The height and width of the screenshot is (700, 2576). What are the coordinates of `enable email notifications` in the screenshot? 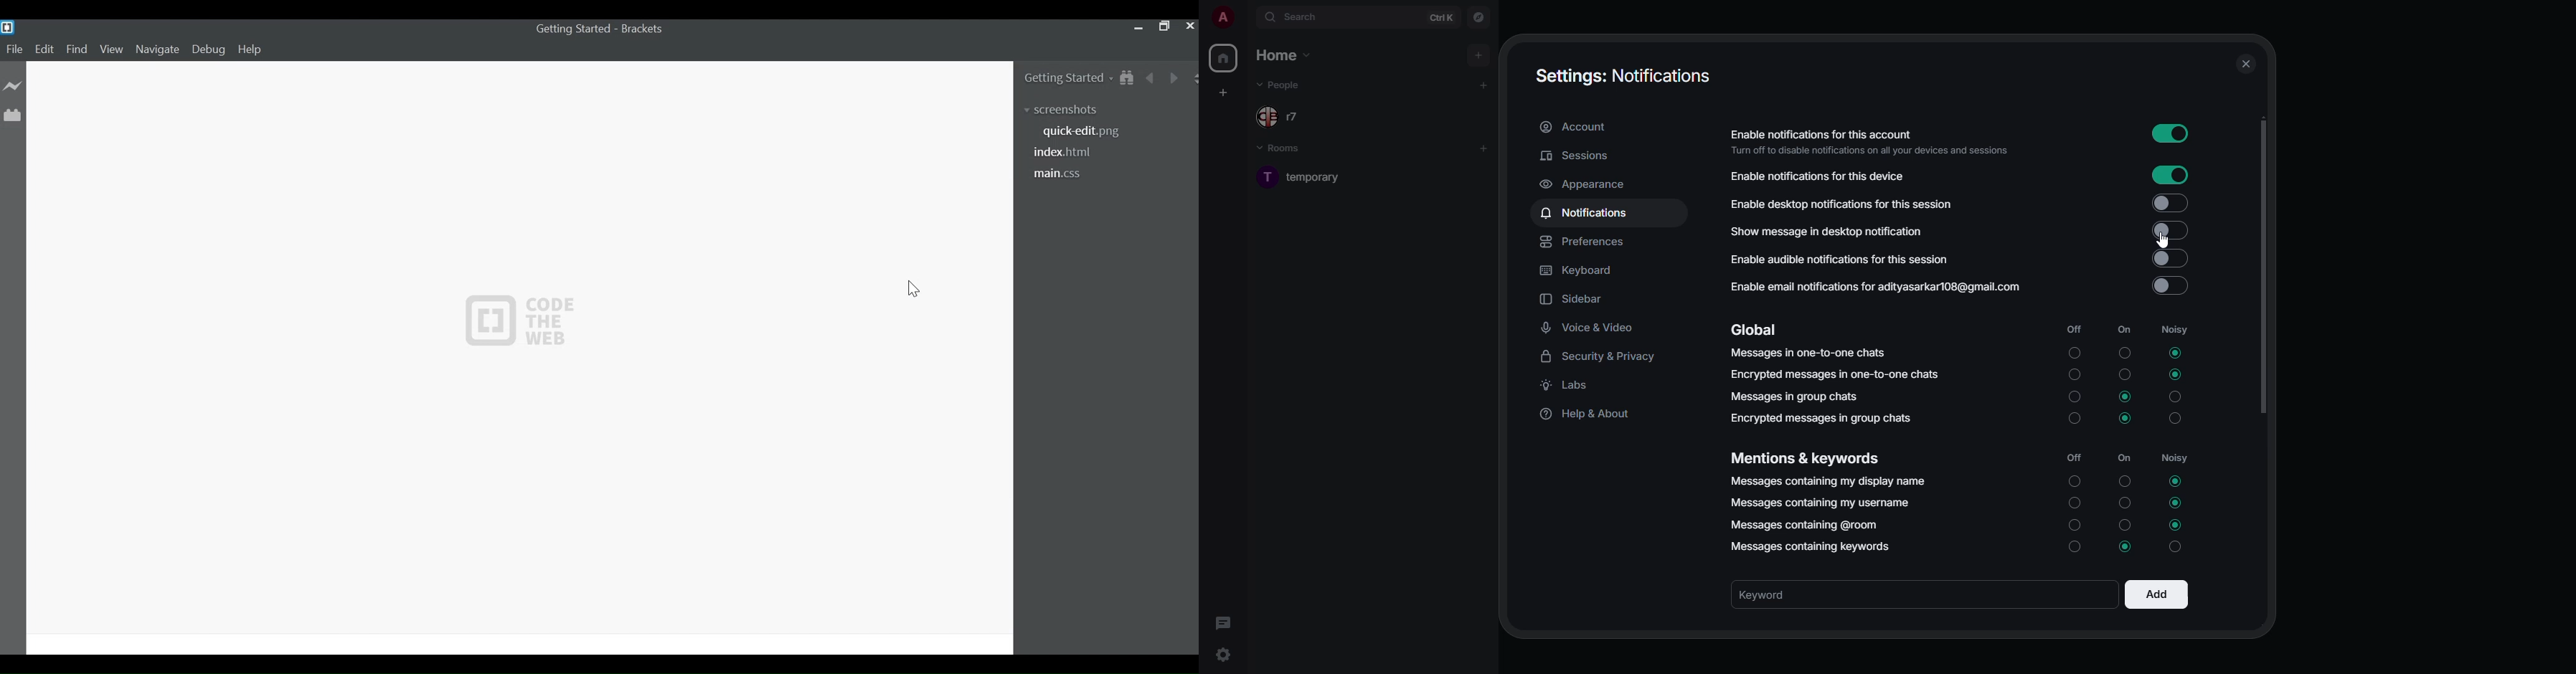 It's located at (1874, 288).